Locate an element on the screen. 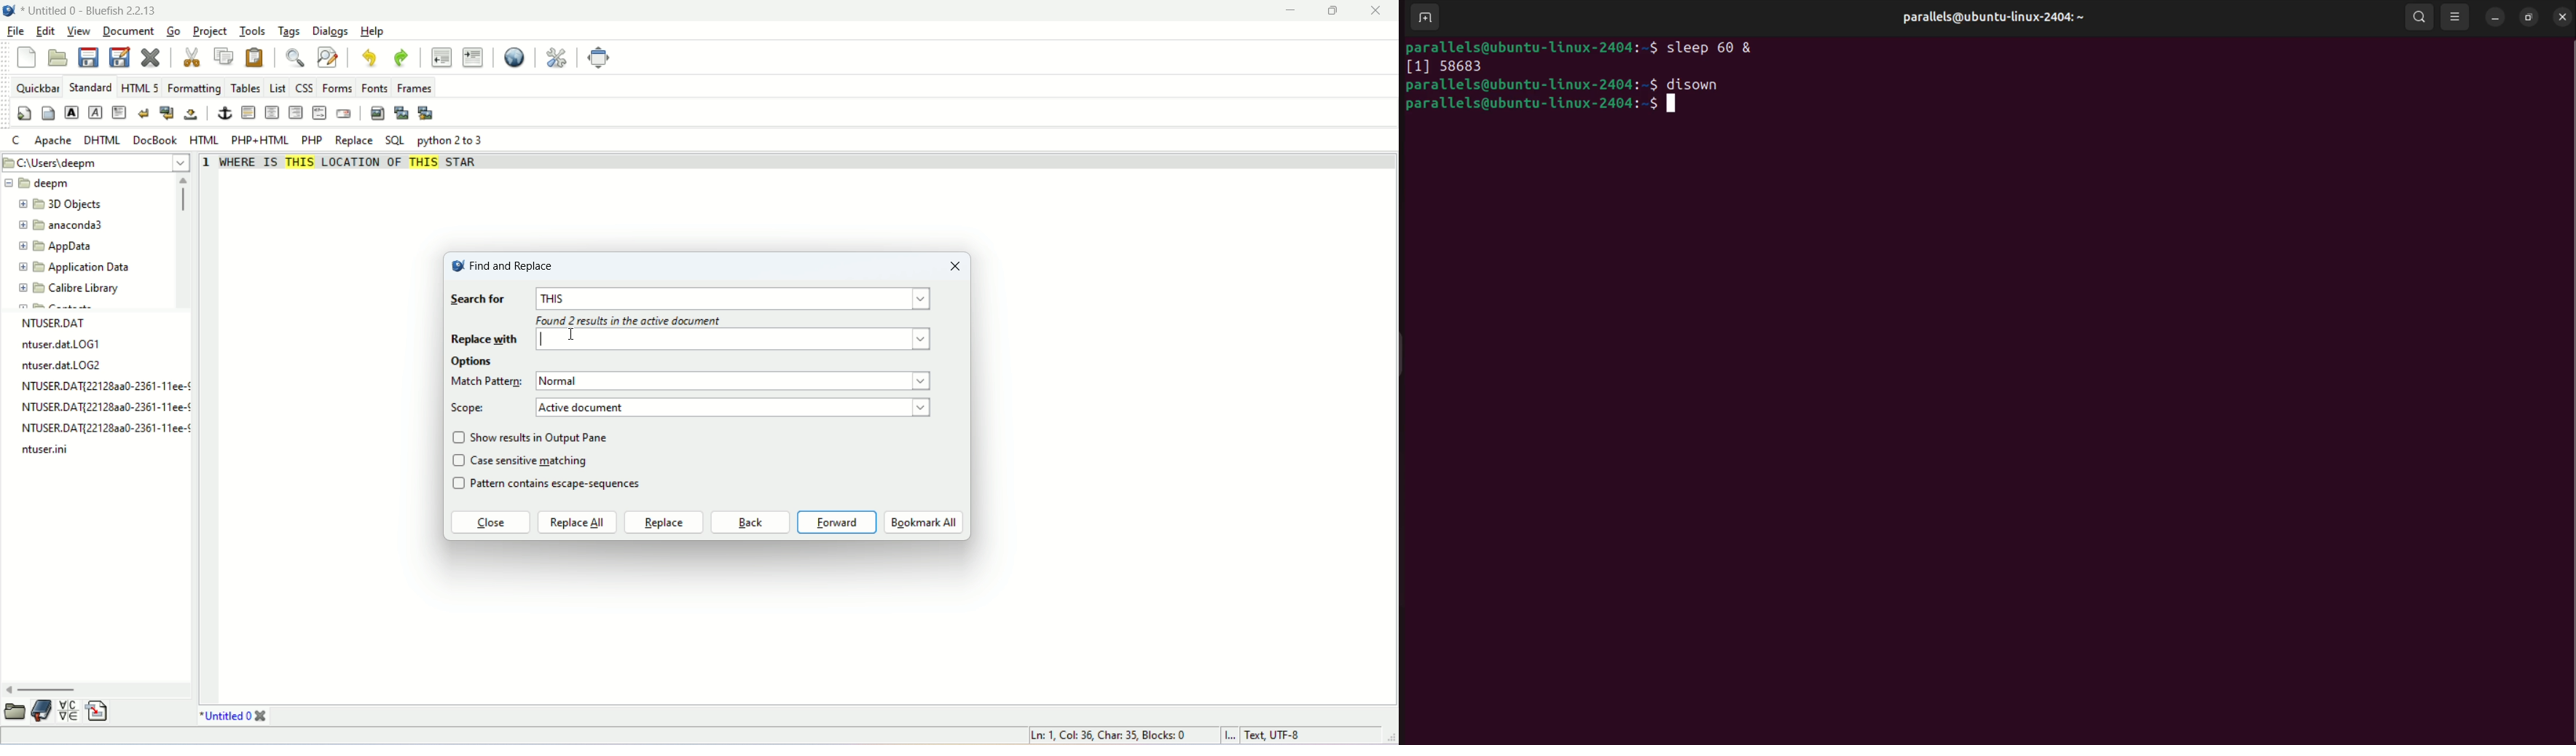  multi thumbnail is located at coordinates (427, 113).